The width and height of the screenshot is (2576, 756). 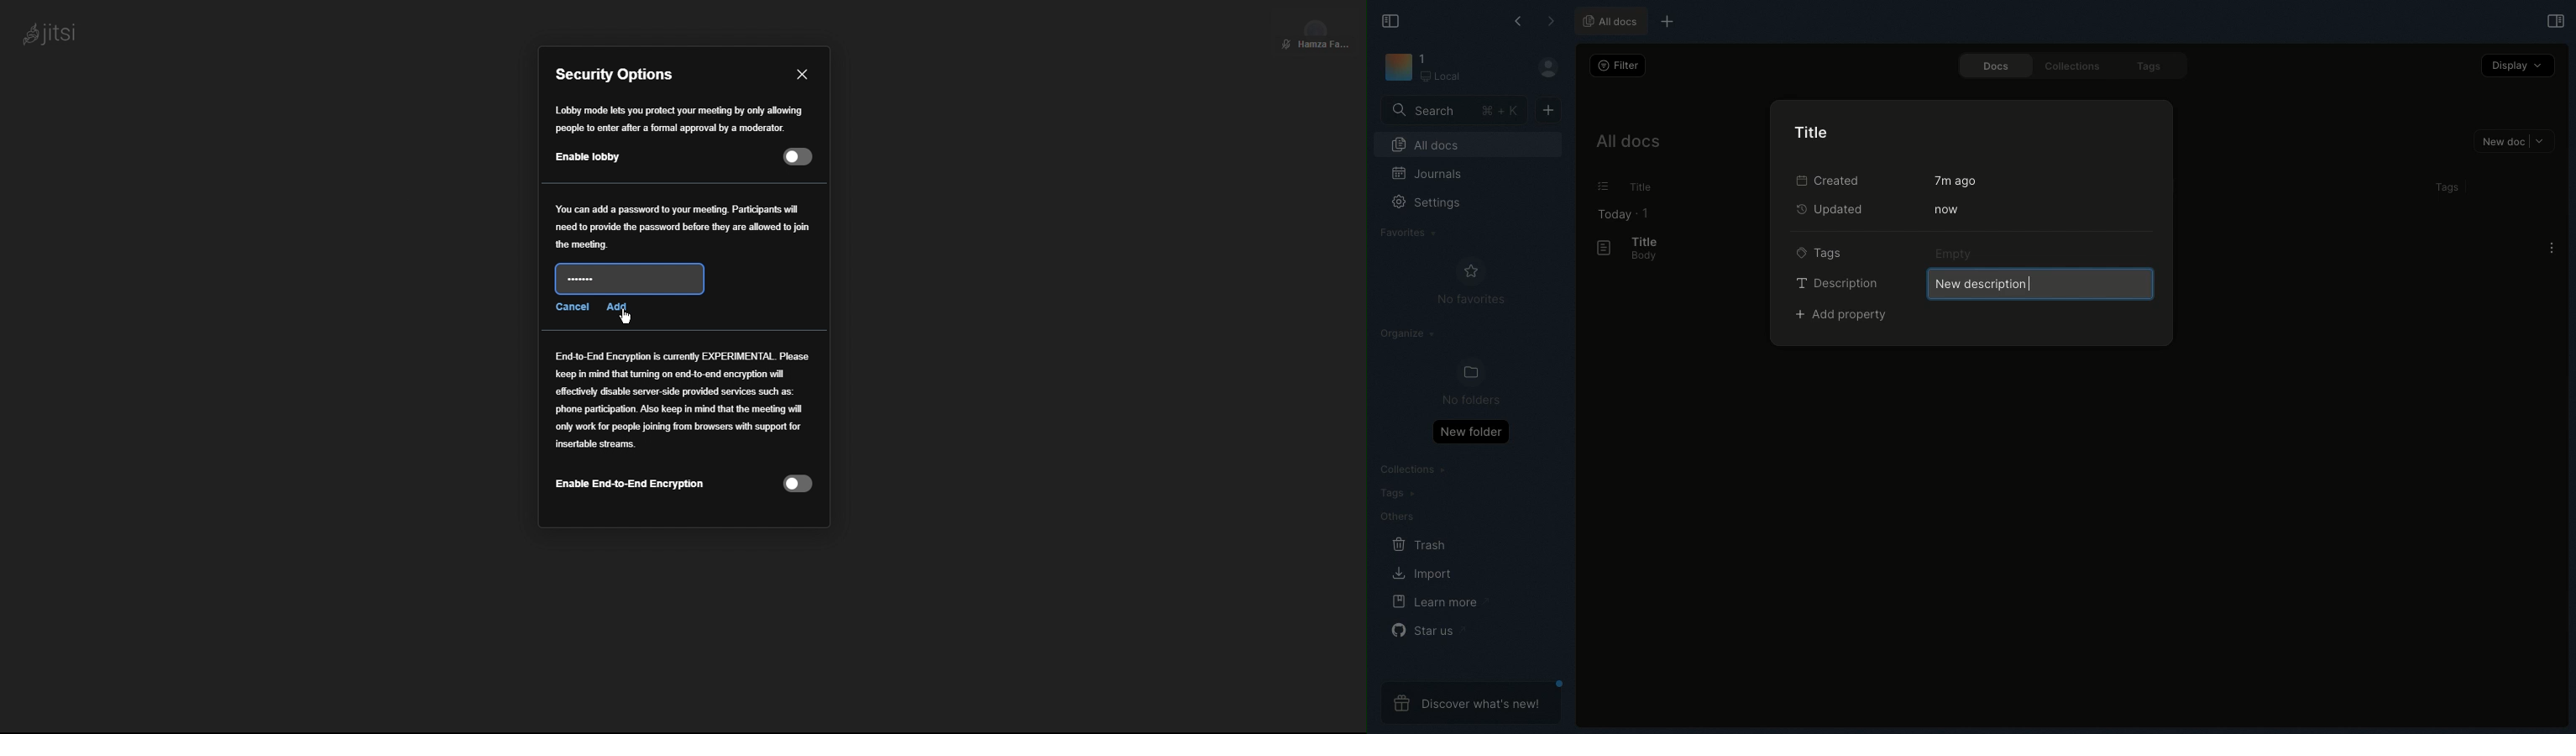 What do you see at coordinates (1427, 630) in the screenshot?
I see `Star us` at bounding box center [1427, 630].